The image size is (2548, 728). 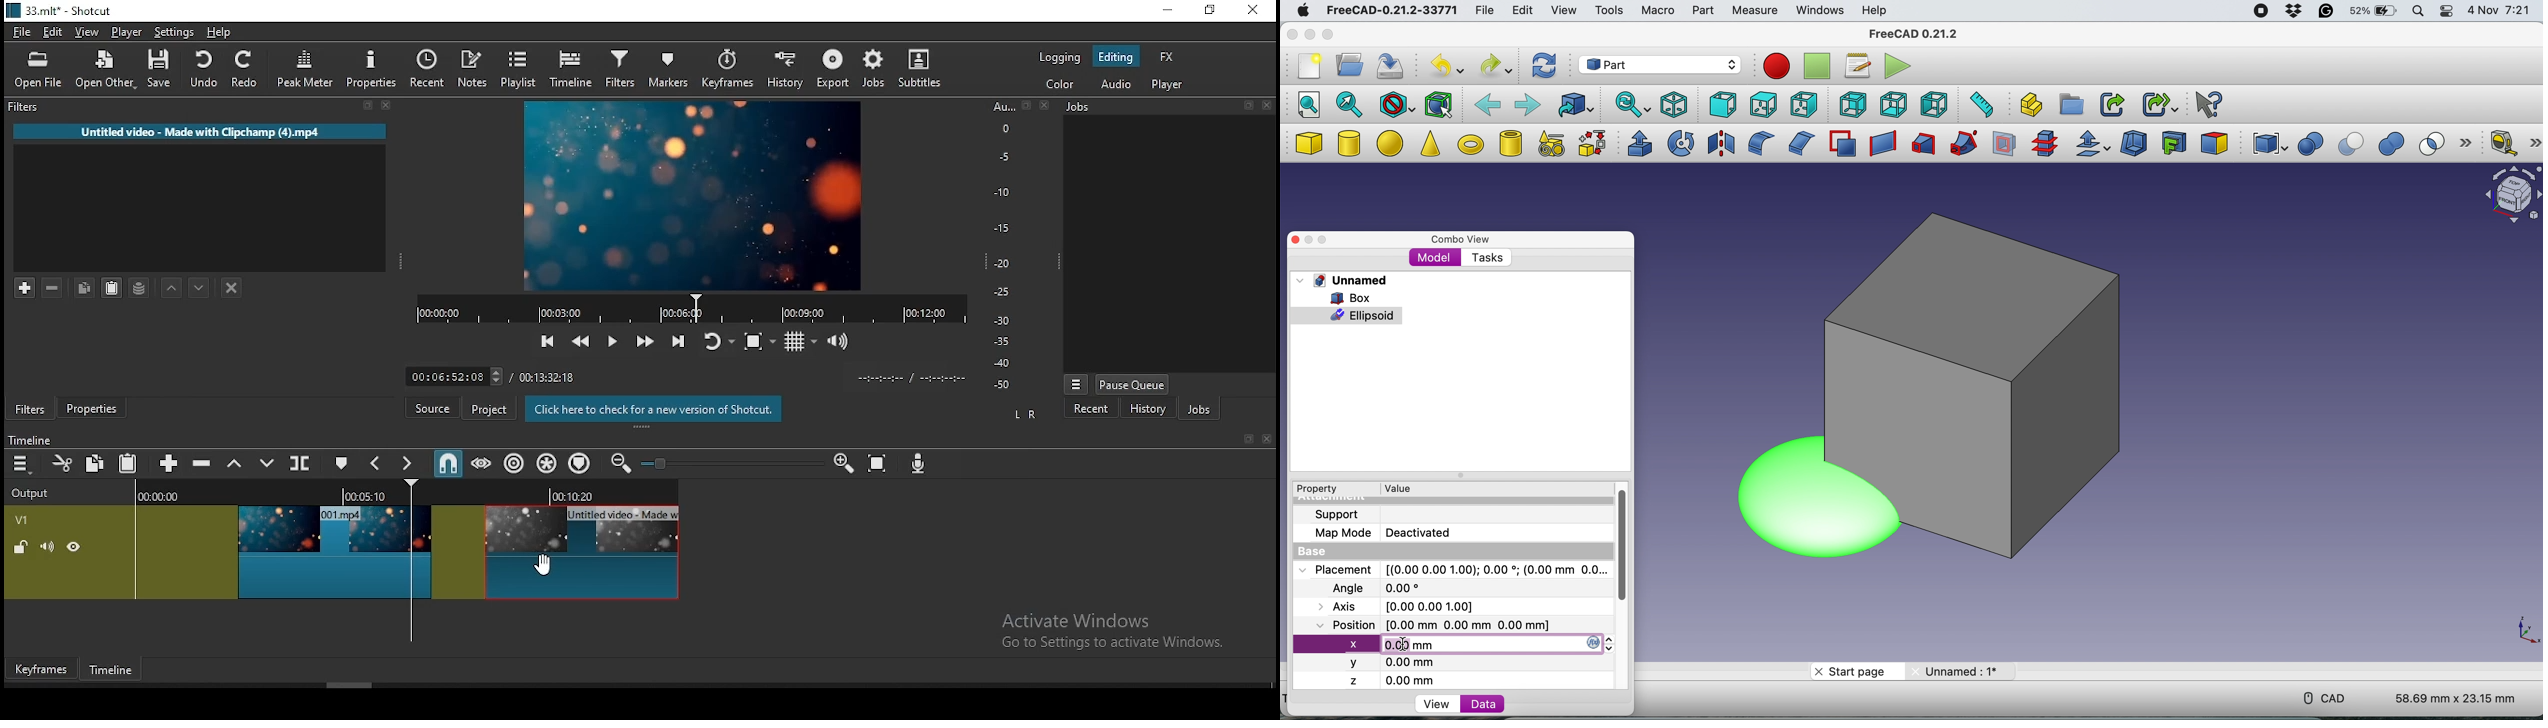 What do you see at coordinates (1409, 645) in the screenshot?
I see `typing cursor` at bounding box center [1409, 645].